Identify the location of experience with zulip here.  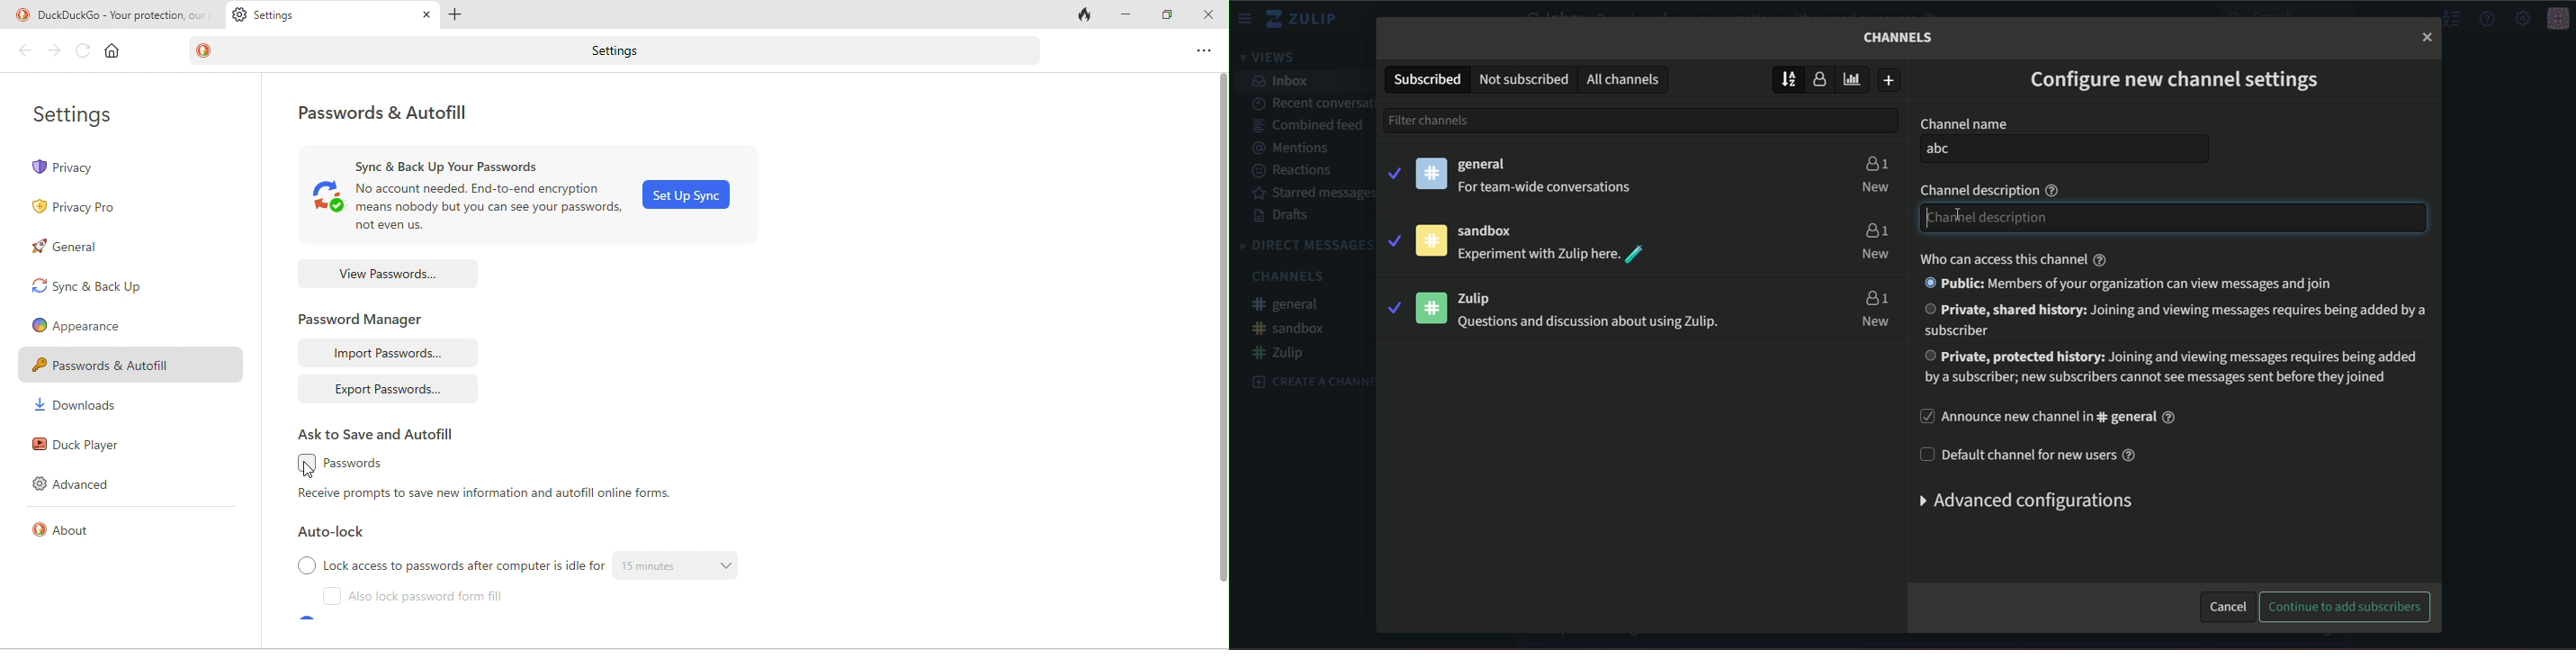
(1553, 255).